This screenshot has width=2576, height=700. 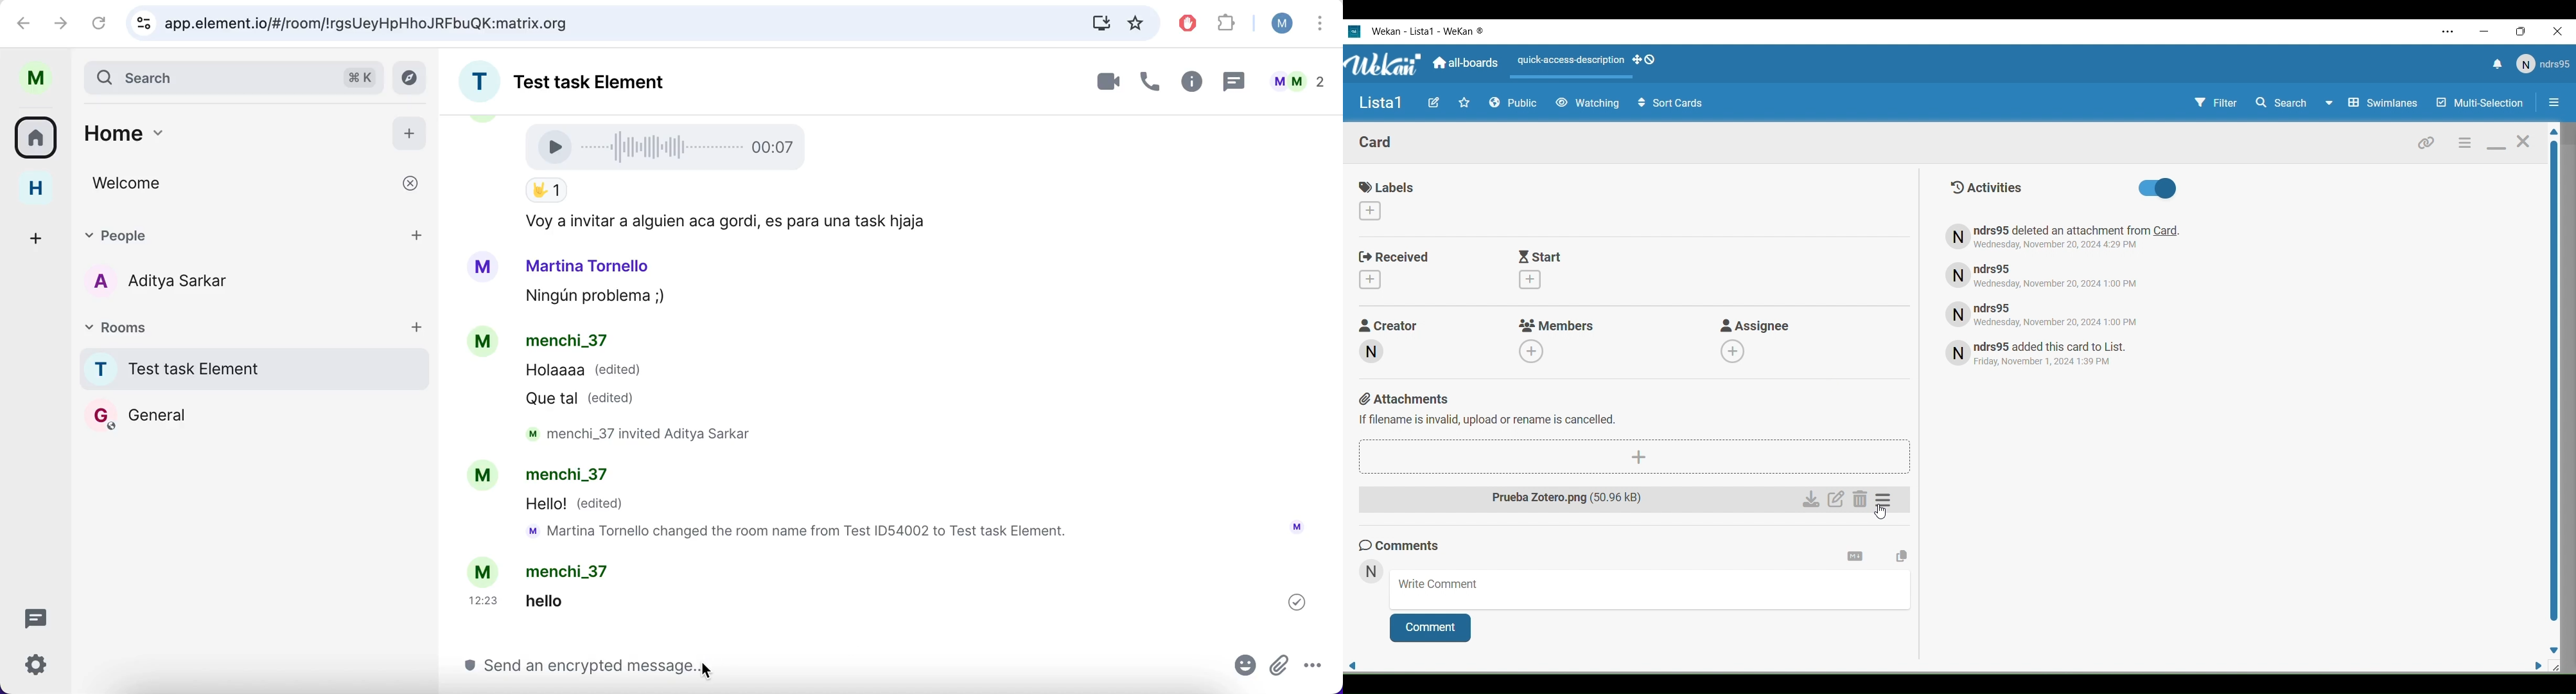 What do you see at coordinates (802, 532) in the screenshot?
I see `mM Martina Tornello changed the room name from Test ID54002 to Test task Element.` at bounding box center [802, 532].